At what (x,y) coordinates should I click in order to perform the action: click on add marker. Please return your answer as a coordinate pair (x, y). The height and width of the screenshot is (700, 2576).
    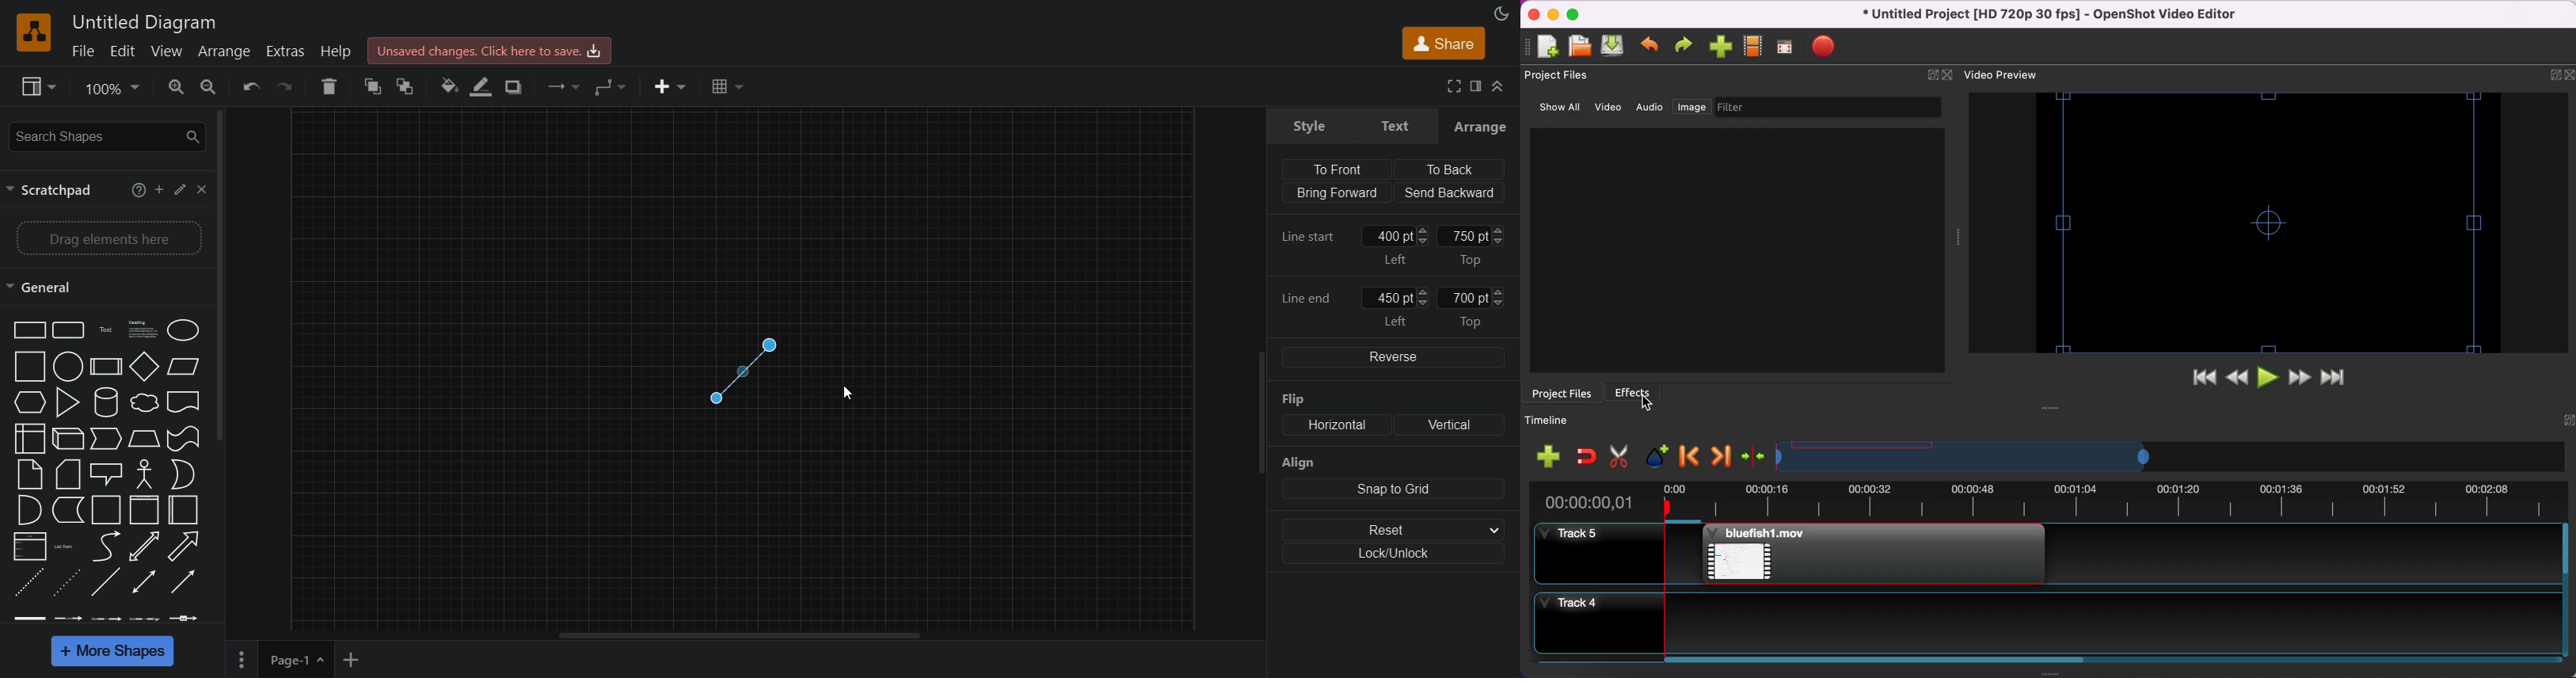
    Looking at the image, I should click on (1653, 455).